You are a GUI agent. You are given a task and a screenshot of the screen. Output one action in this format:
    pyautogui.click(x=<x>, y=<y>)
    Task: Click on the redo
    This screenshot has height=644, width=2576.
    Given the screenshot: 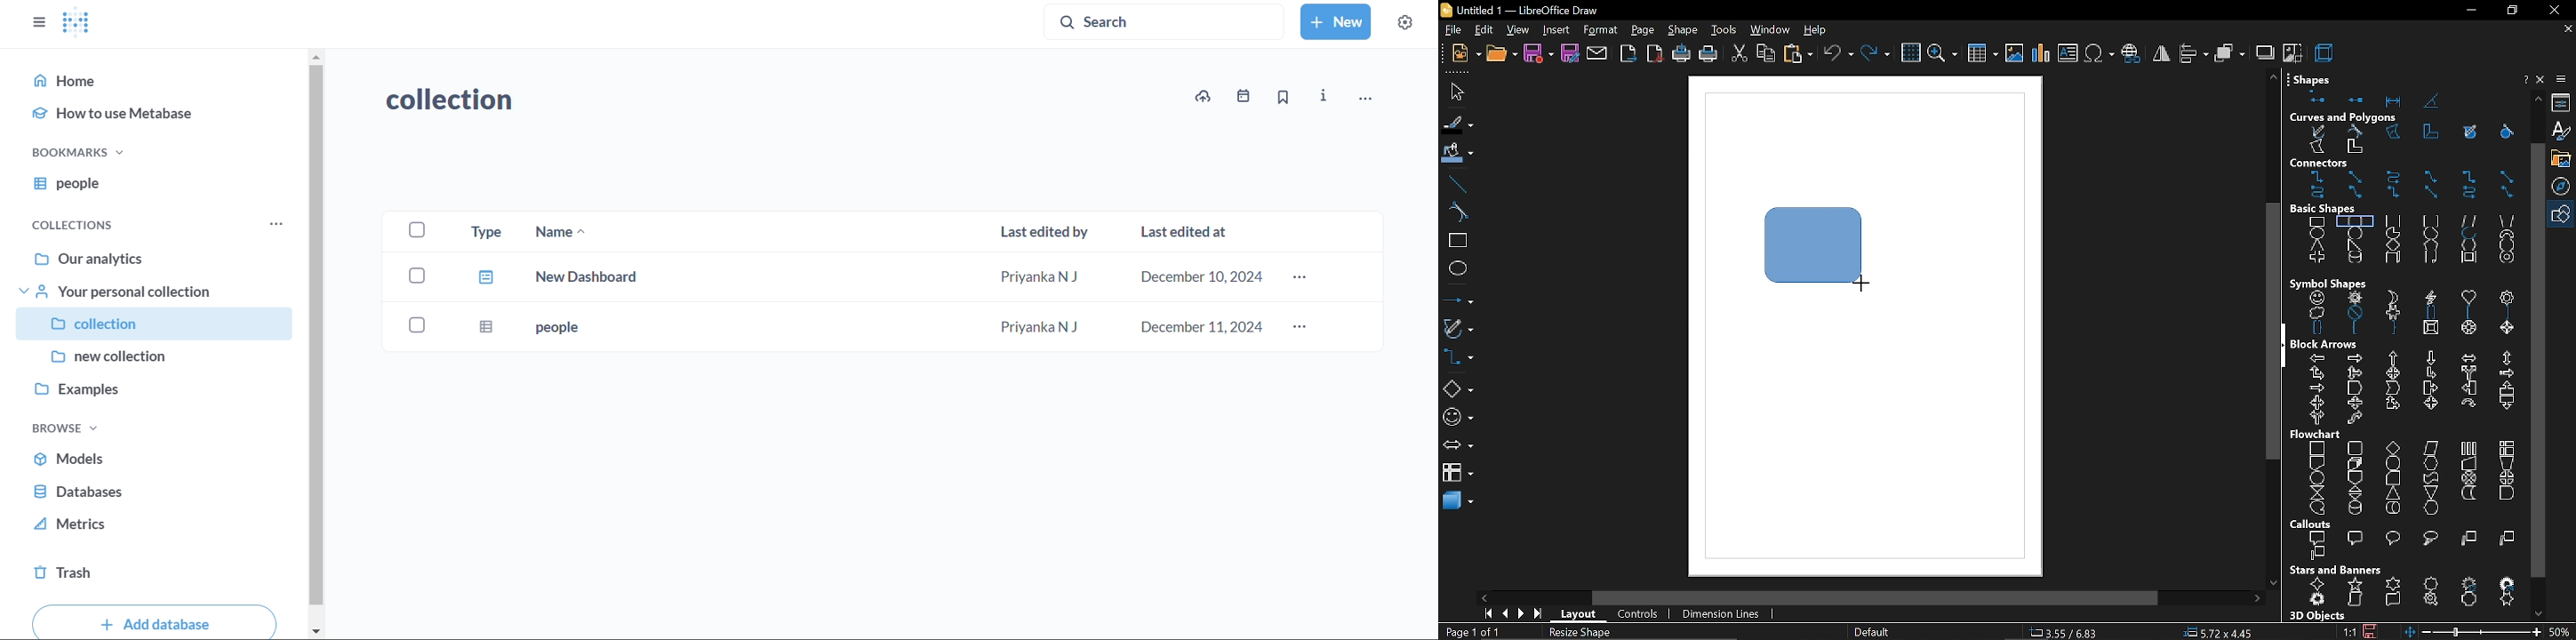 What is the action you would take?
    pyautogui.click(x=1876, y=55)
    